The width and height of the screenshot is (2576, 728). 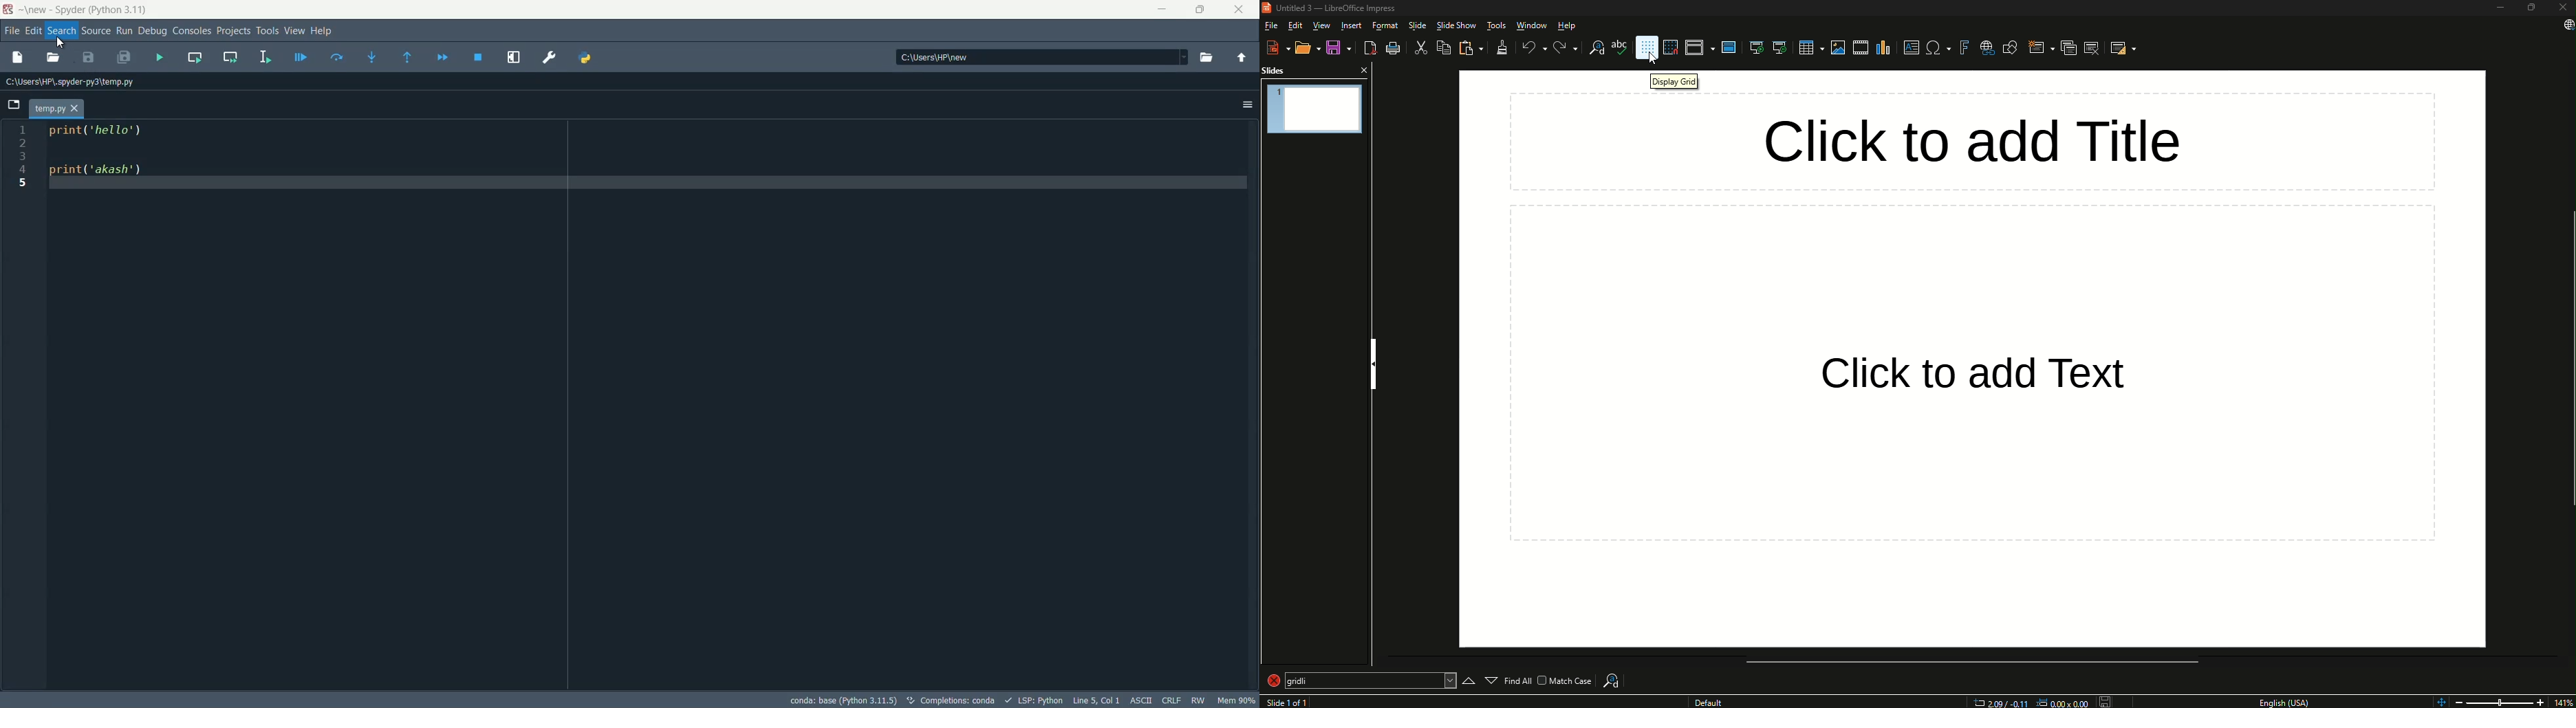 What do you see at coordinates (1566, 27) in the screenshot?
I see `Help` at bounding box center [1566, 27].